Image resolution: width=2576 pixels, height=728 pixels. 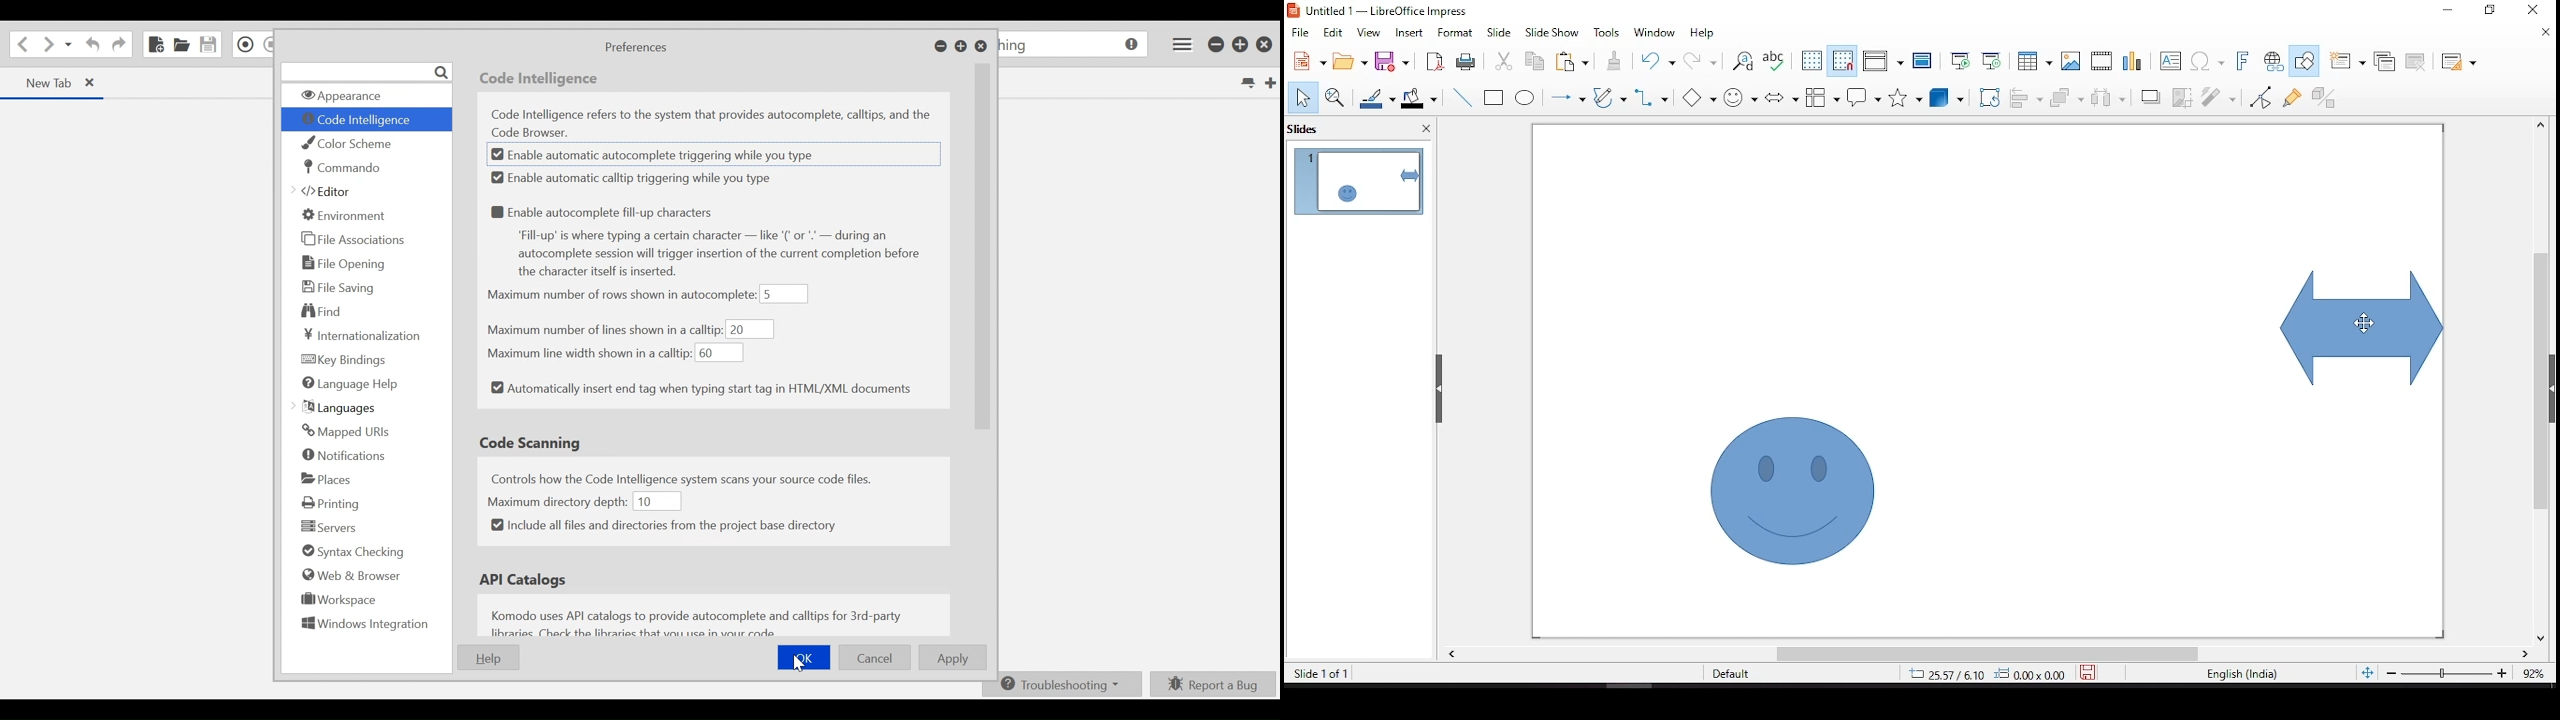 I want to click on File Association, so click(x=354, y=240).